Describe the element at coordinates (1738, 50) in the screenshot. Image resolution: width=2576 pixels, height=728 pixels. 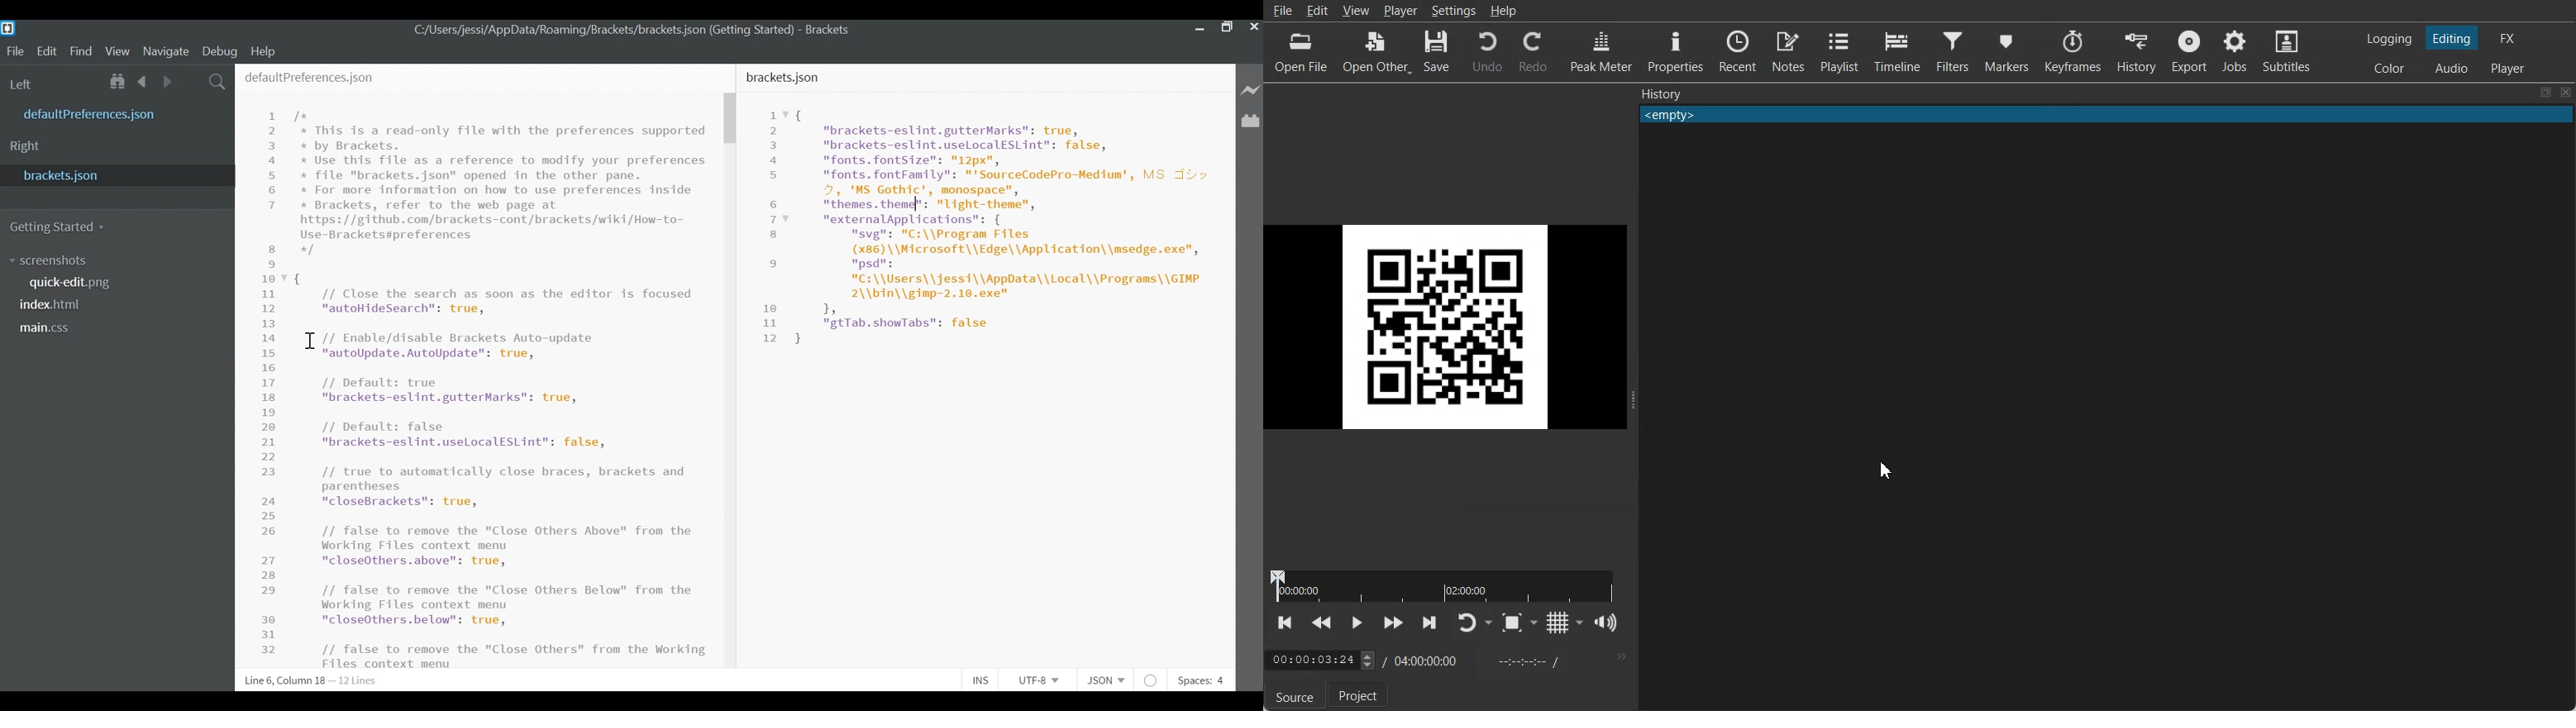
I see `Recent` at that location.